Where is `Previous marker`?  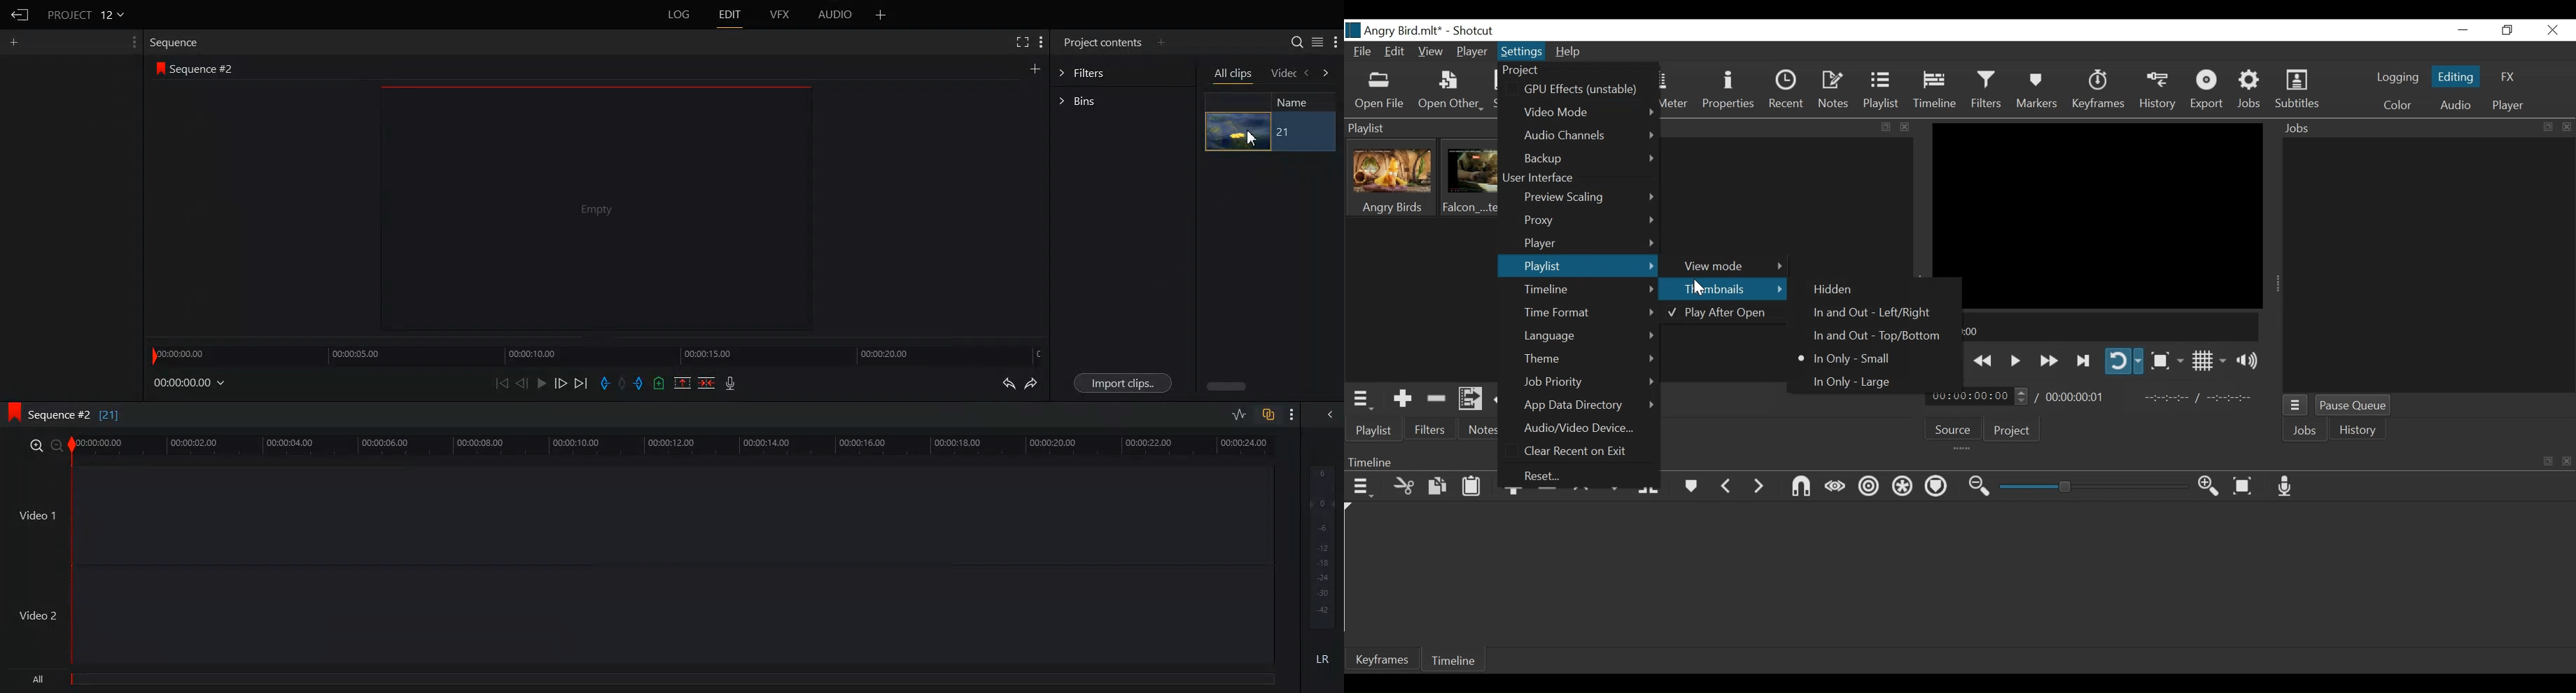 Previous marker is located at coordinates (1726, 489).